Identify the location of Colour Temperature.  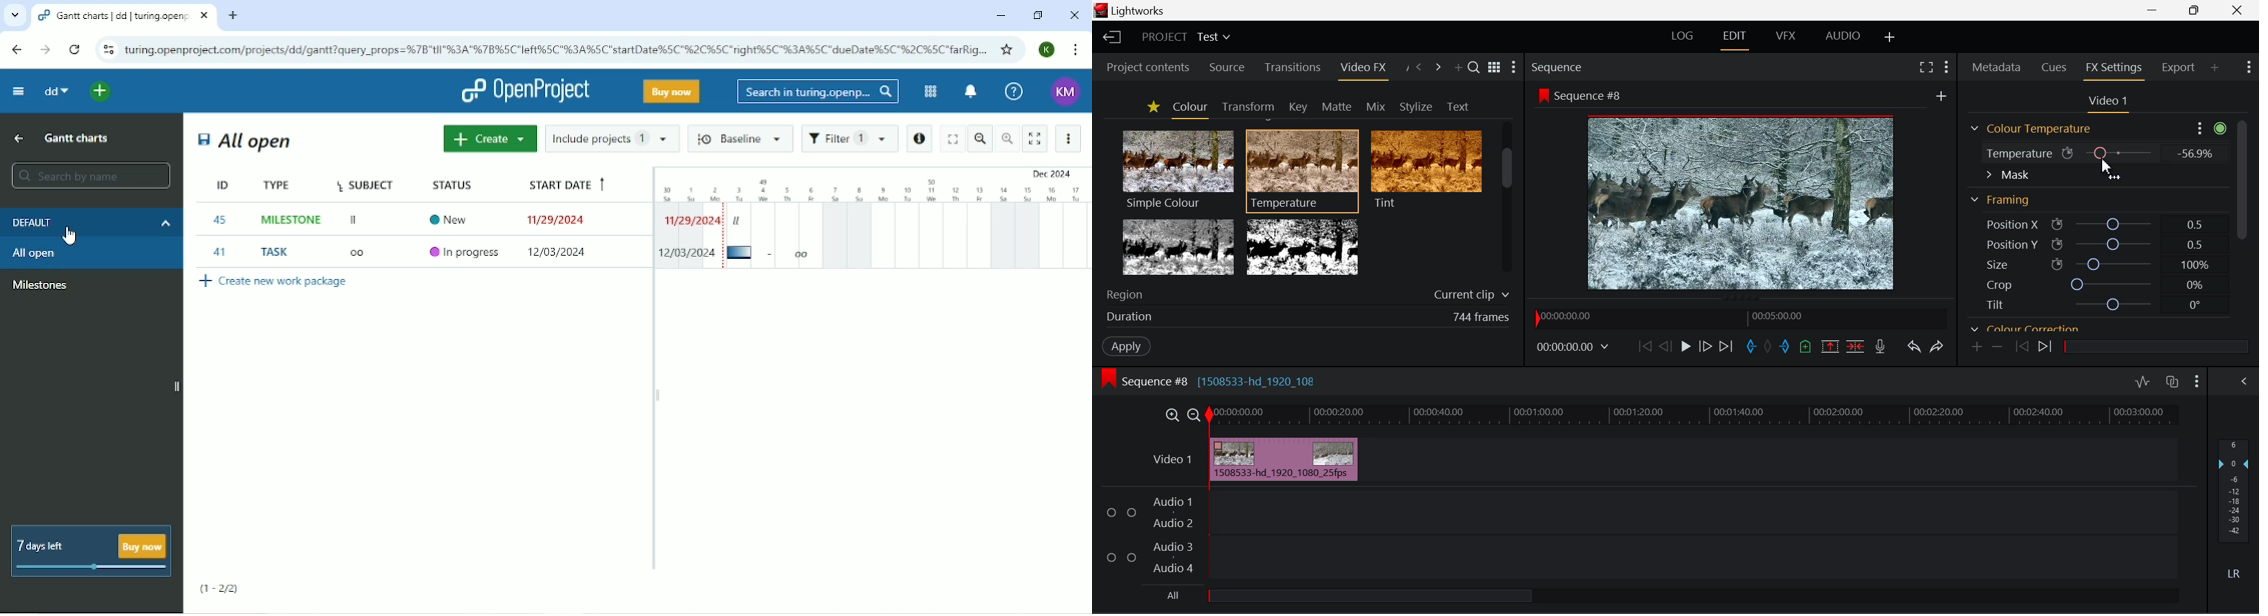
(2034, 129).